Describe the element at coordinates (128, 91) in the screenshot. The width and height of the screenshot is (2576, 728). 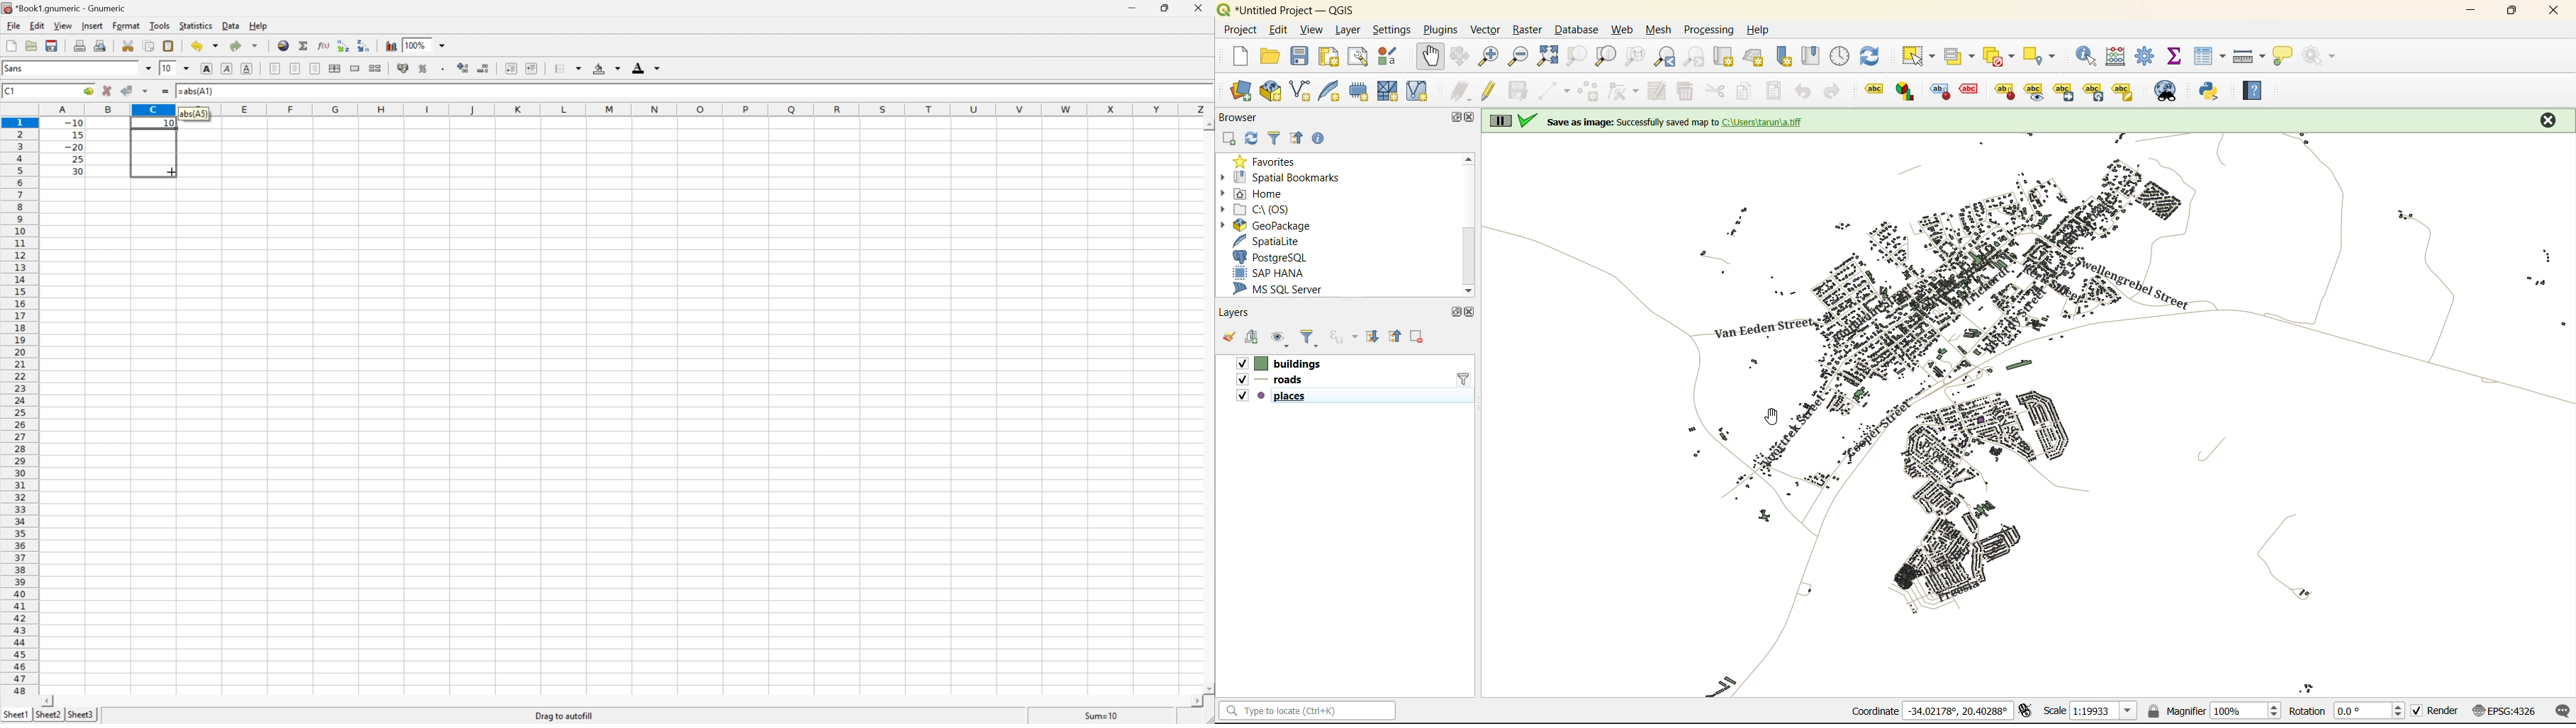
I see `Accept change` at that location.